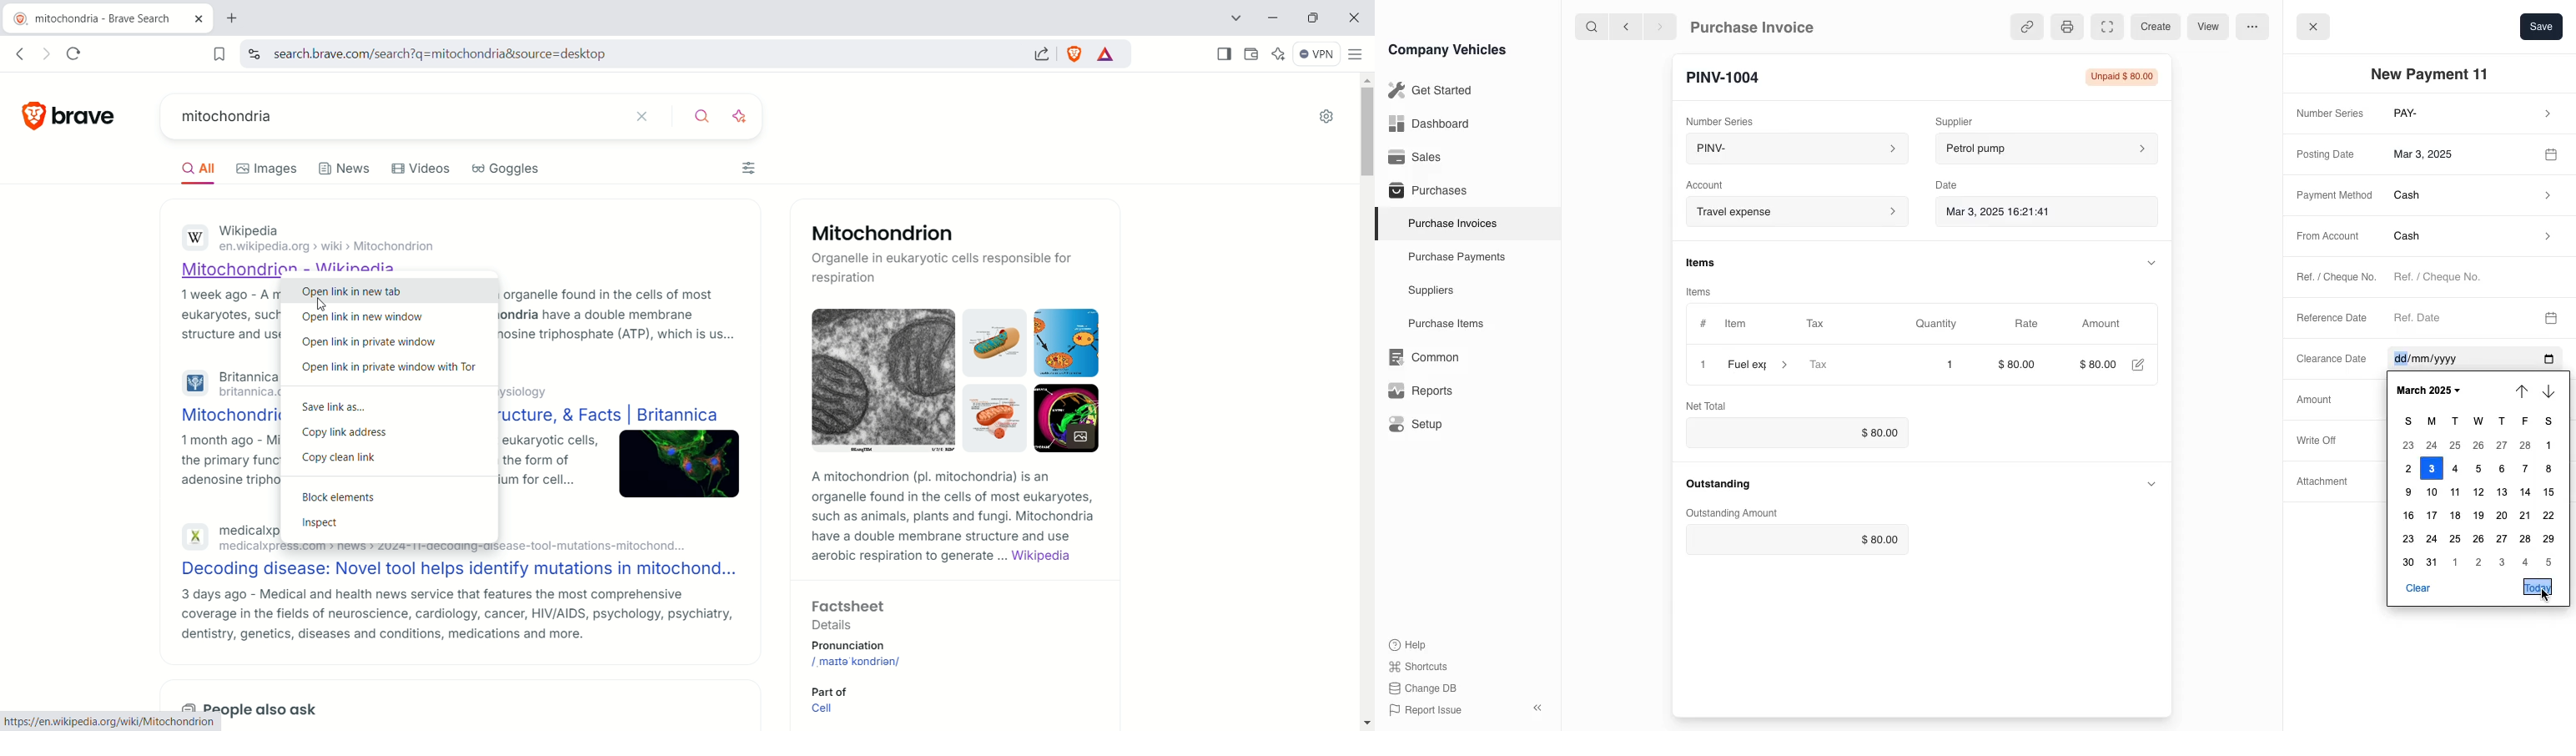 Image resolution: width=2576 pixels, height=756 pixels. I want to click on Shortcuts, so click(1419, 668).